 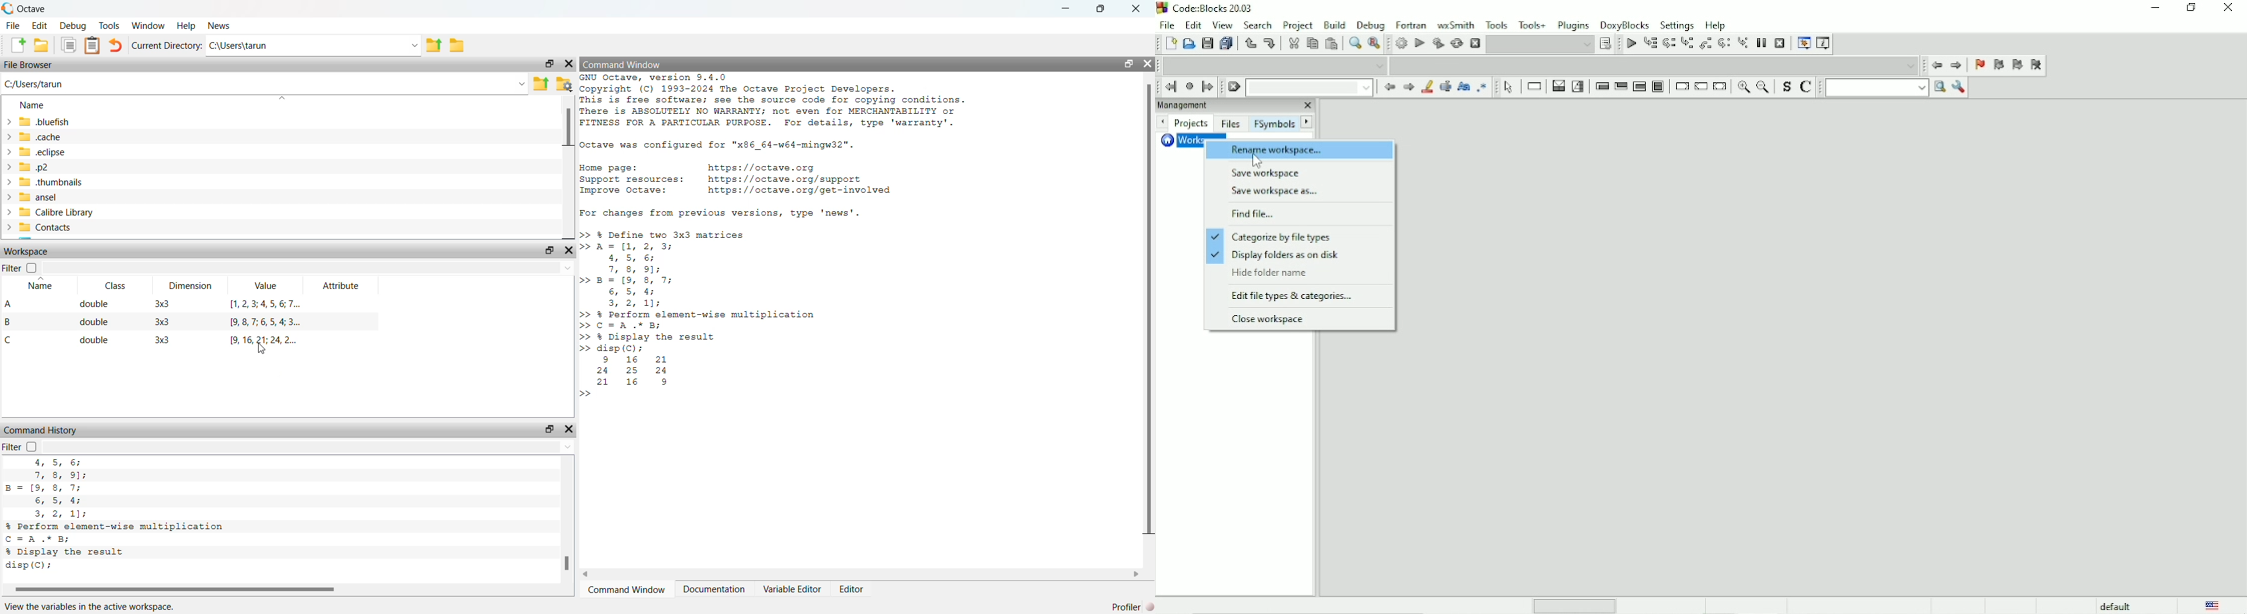 What do you see at coordinates (1275, 65) in the screenshot?
I see `Drop down` at bounding box center [1275, 65].